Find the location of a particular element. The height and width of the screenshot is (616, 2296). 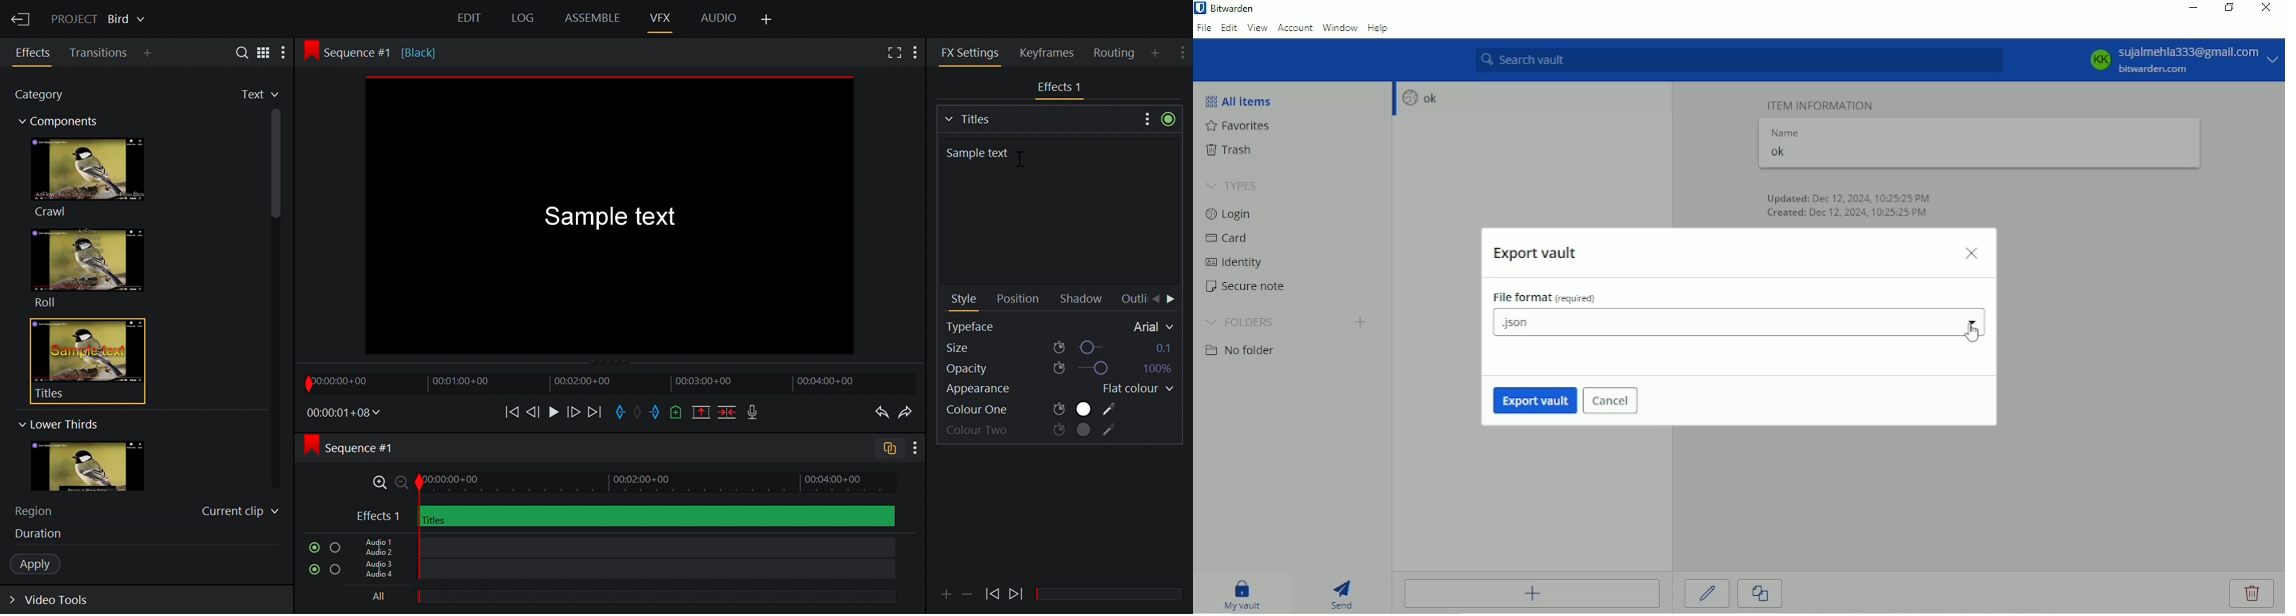

My vault is located at coordinates (1242, 593).